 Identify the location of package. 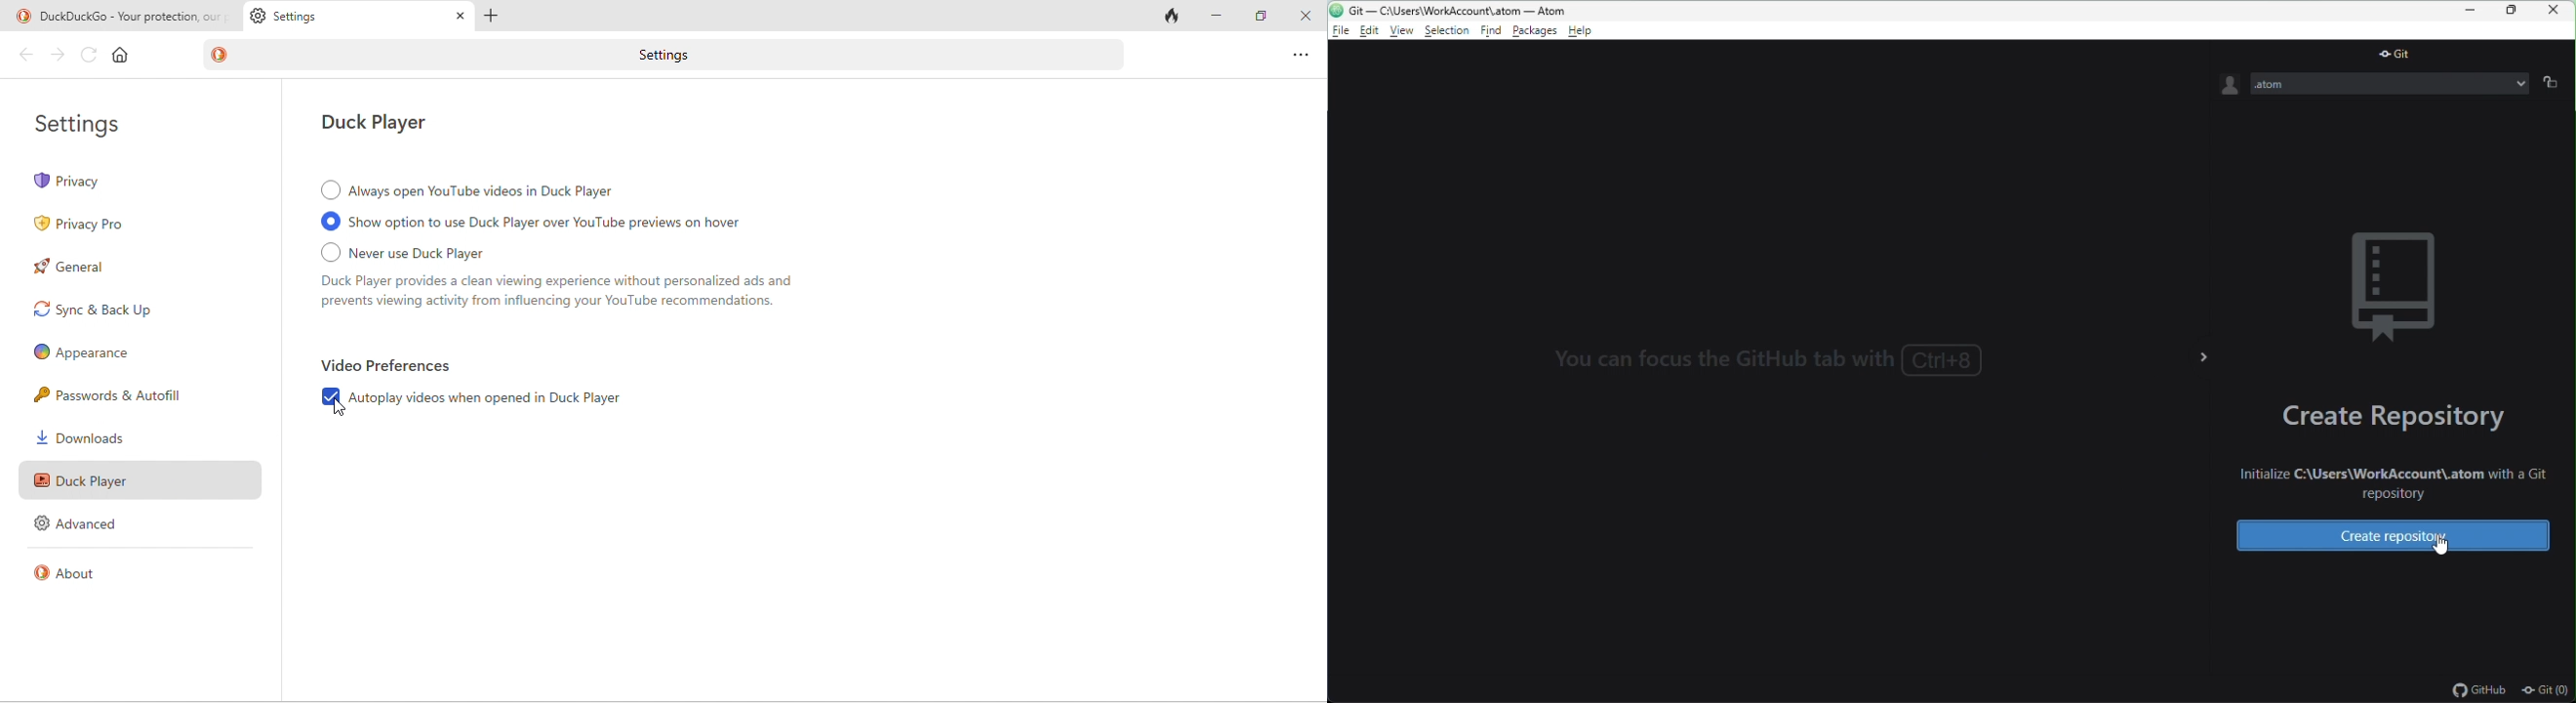
(1535, 31).